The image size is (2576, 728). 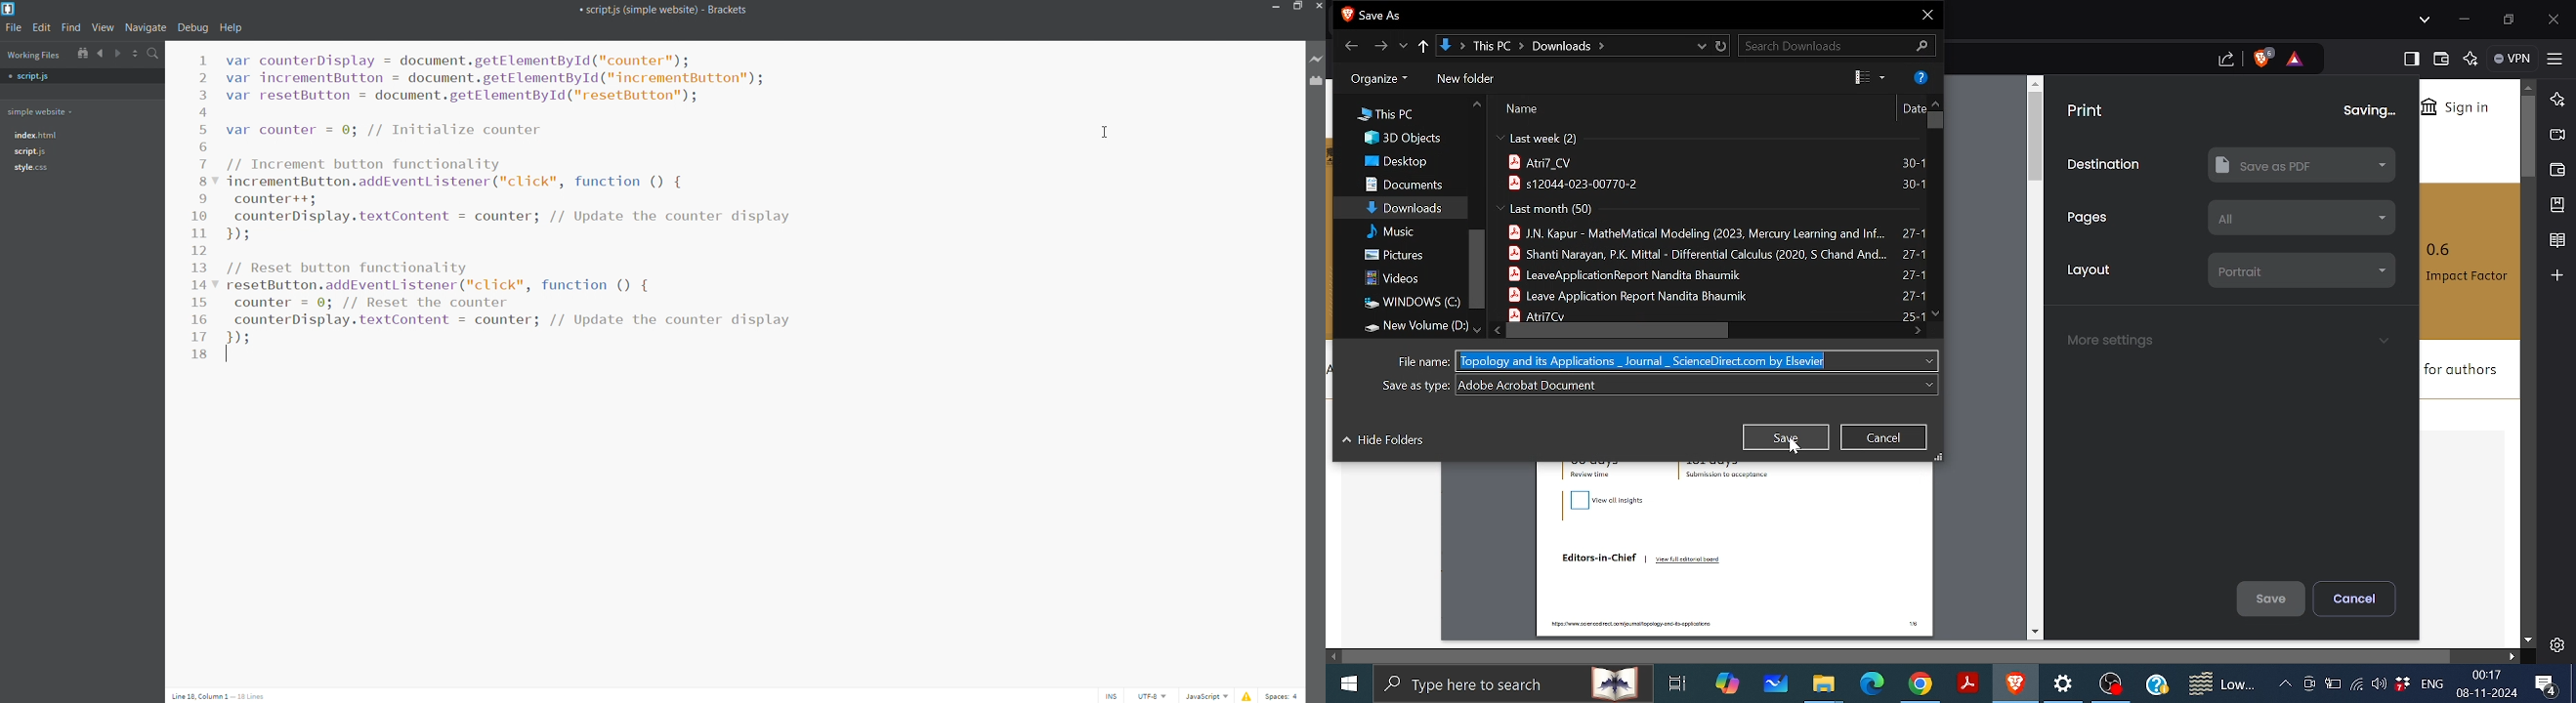 What do you see at coordinates (31, 152) in the screenshot?
I see `script.js` at bounding box center [31, 152].